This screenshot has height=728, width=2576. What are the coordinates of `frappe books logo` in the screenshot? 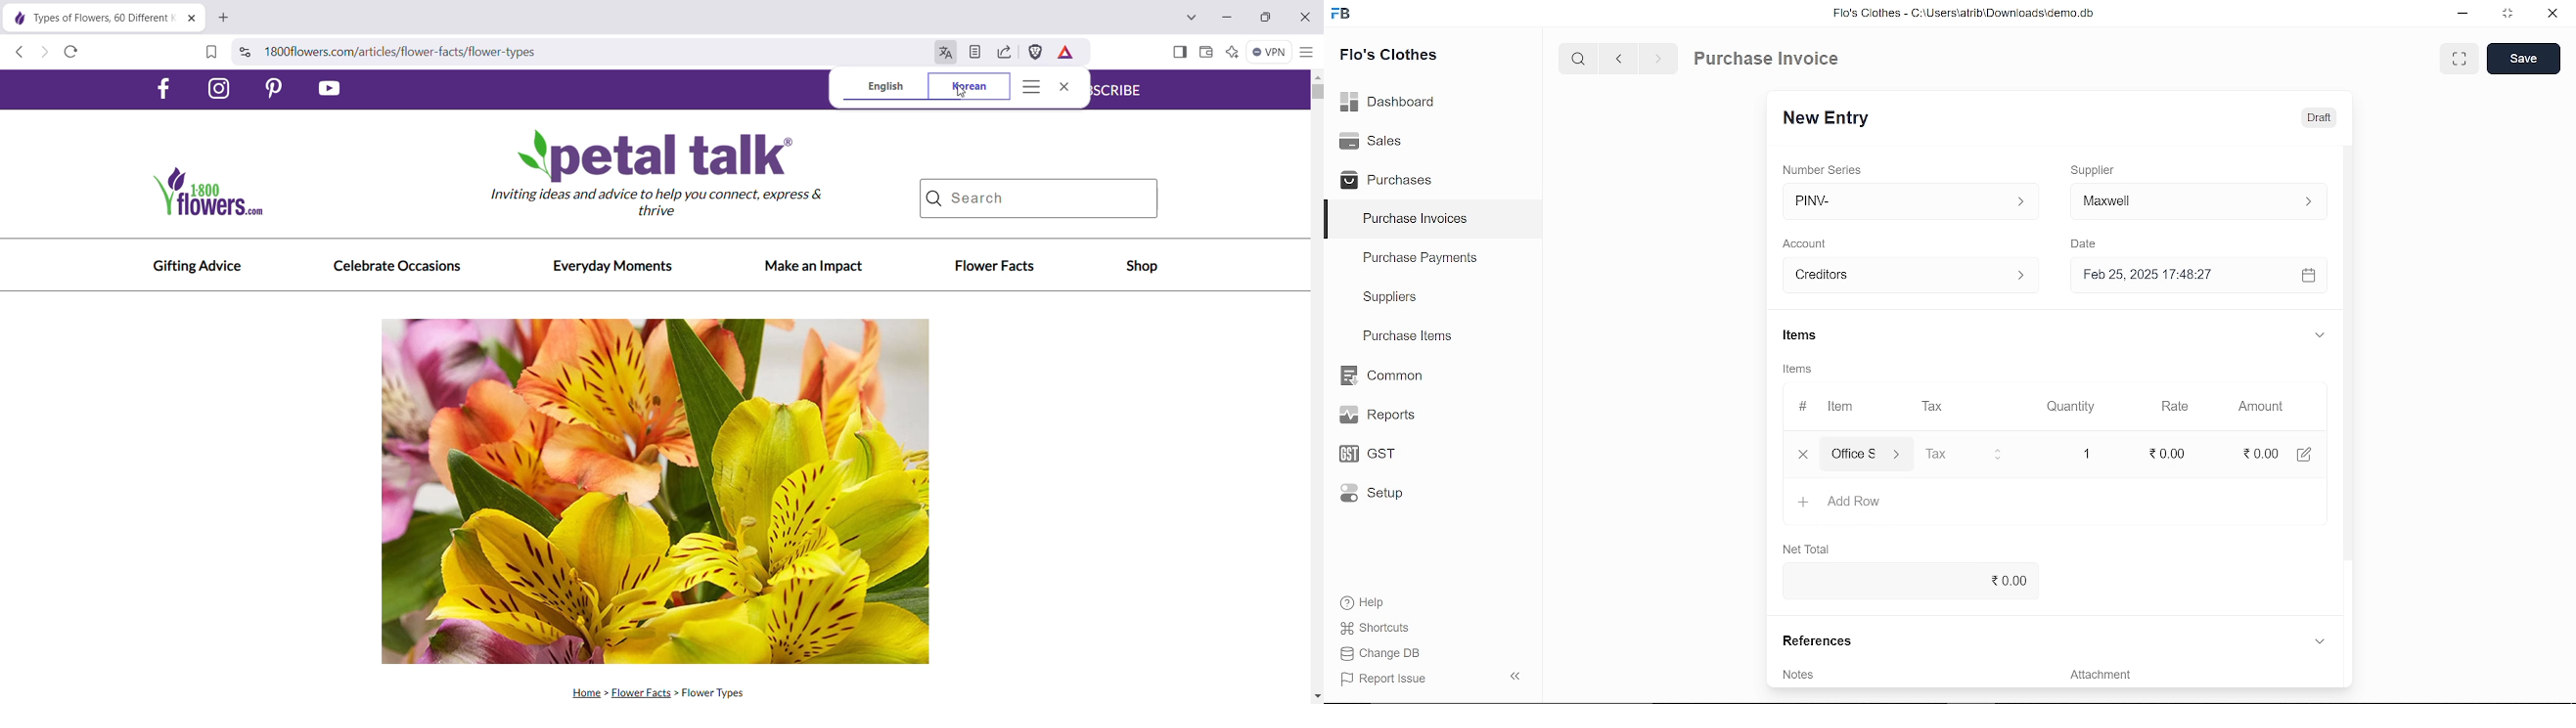 It's located at (1345, 15).